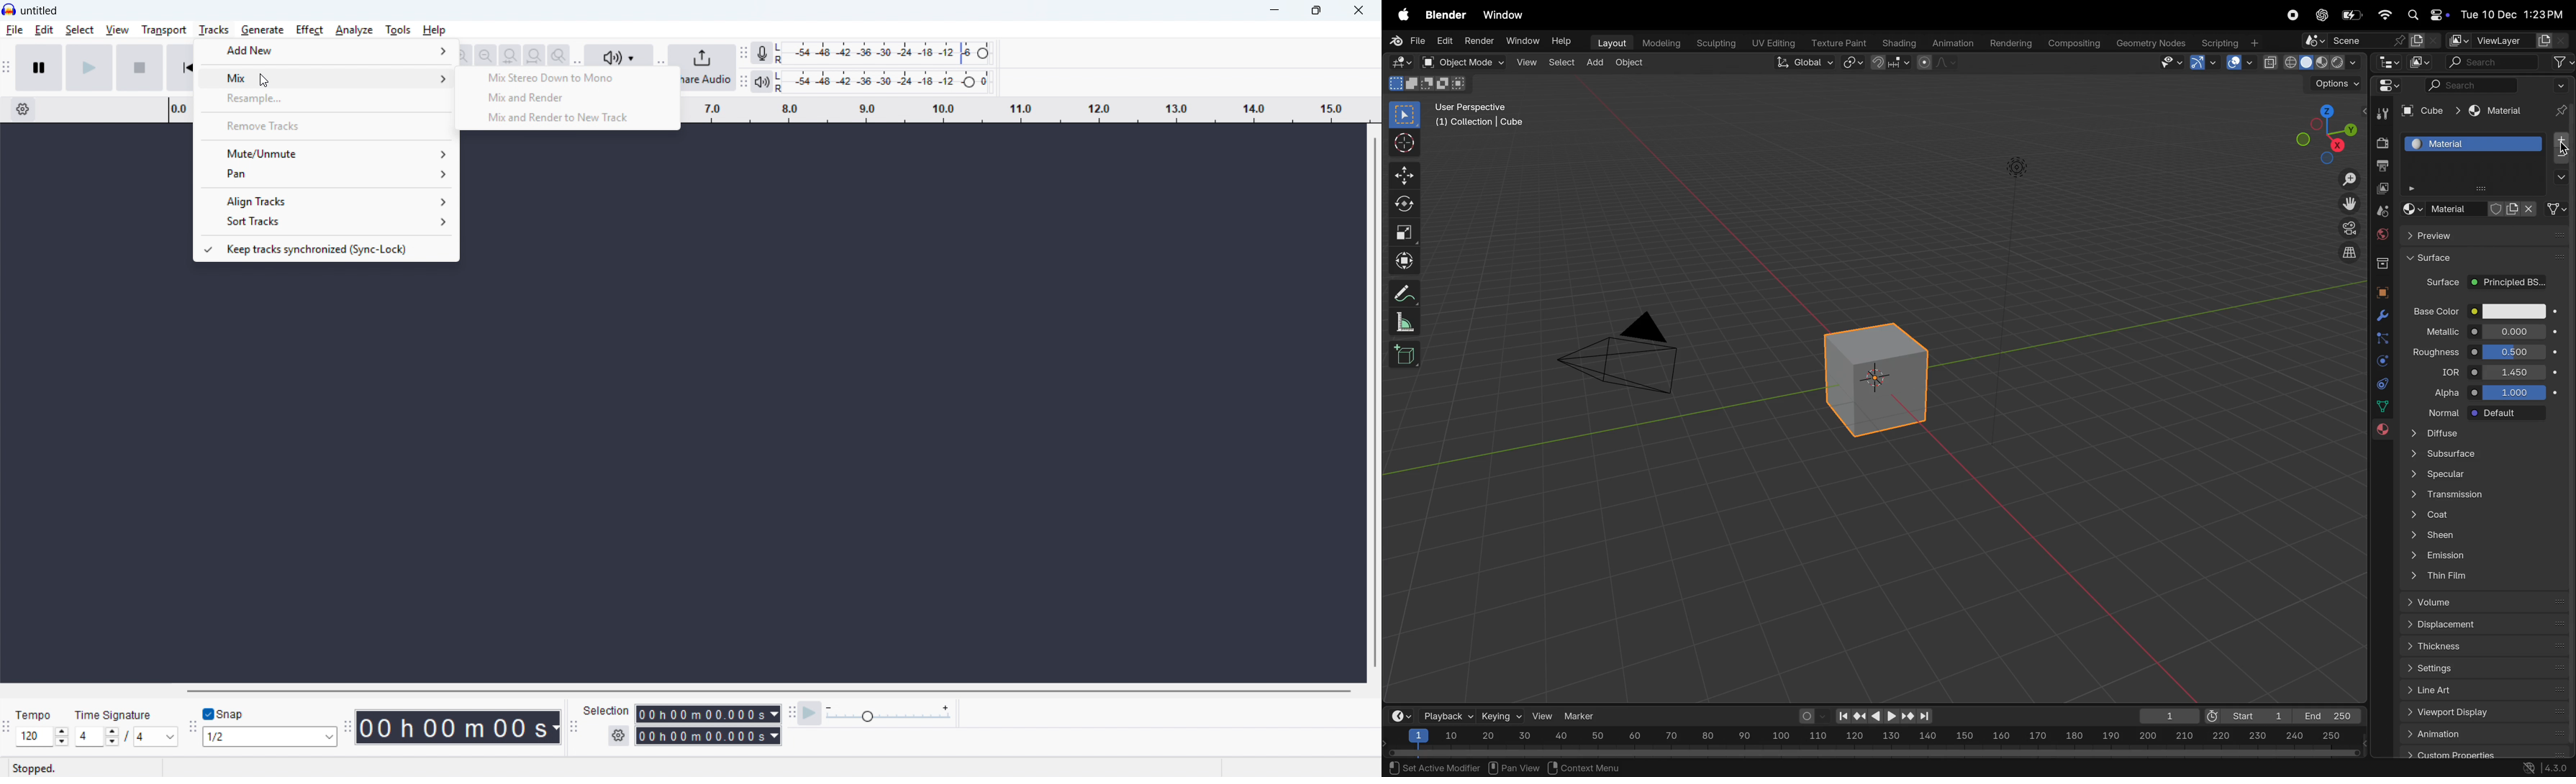  I want to click on Sort tracks , so click(325, 222).